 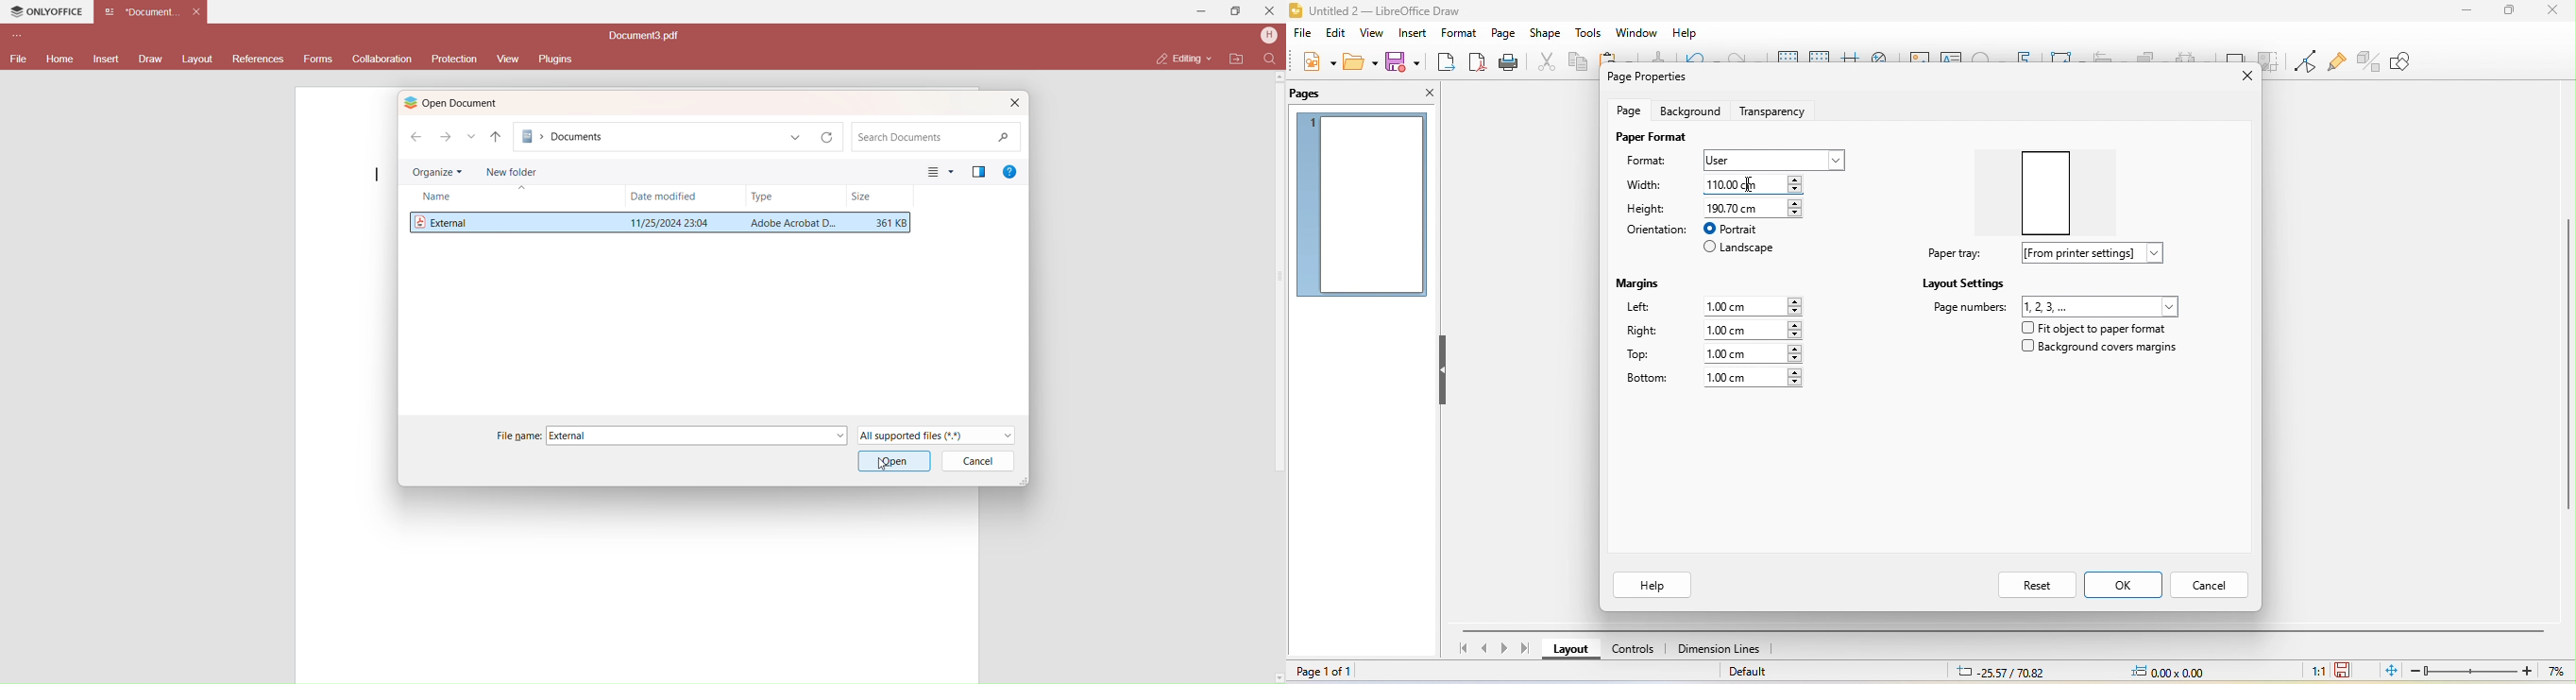 What do you see at coordinates (891, 223) in the screenshot?
I see `Size` at bounding box center [891, 223].